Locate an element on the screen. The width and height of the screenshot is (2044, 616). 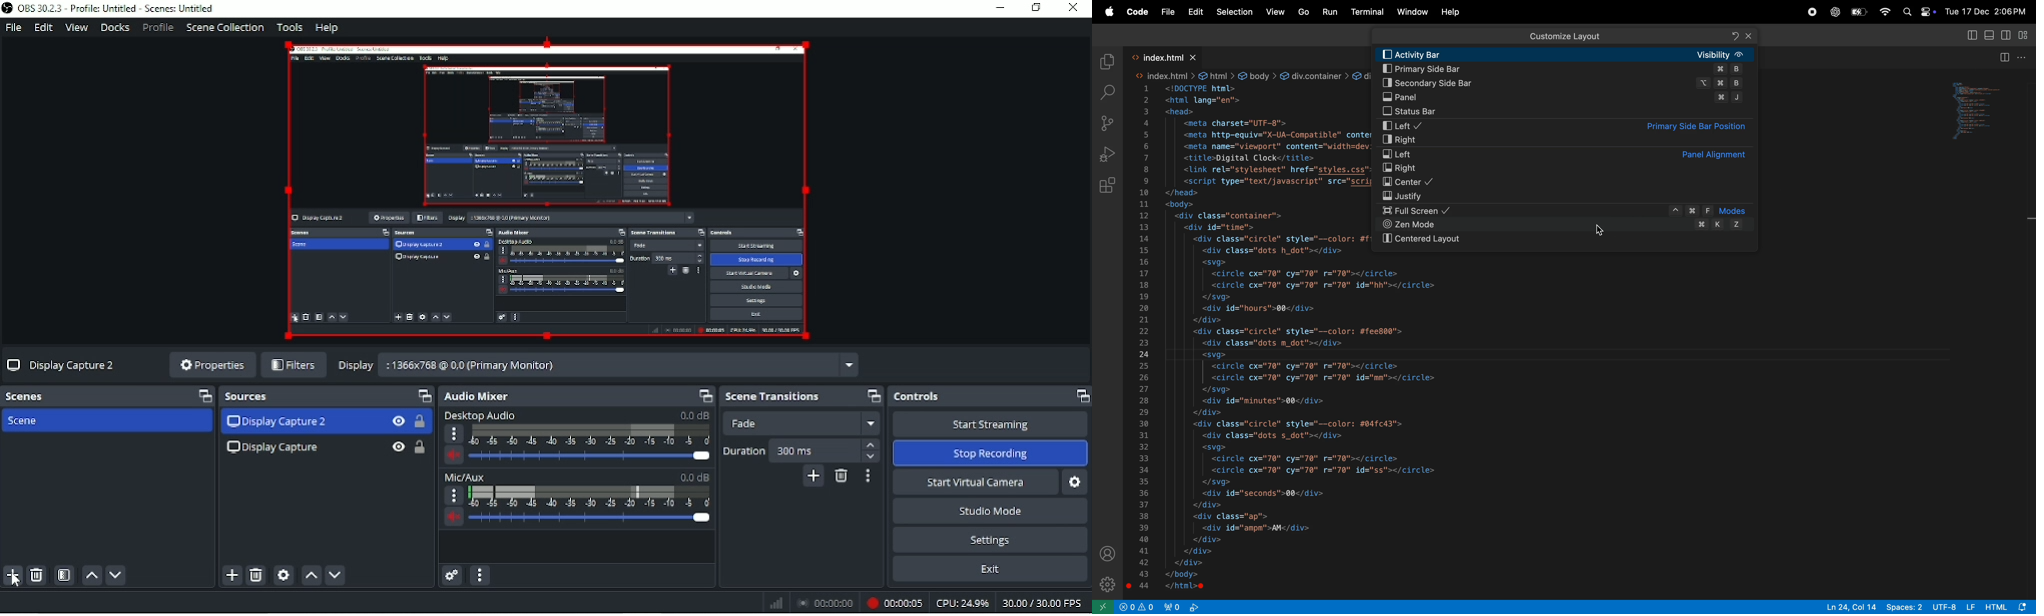
Edit is located at coordinates (44, 28).